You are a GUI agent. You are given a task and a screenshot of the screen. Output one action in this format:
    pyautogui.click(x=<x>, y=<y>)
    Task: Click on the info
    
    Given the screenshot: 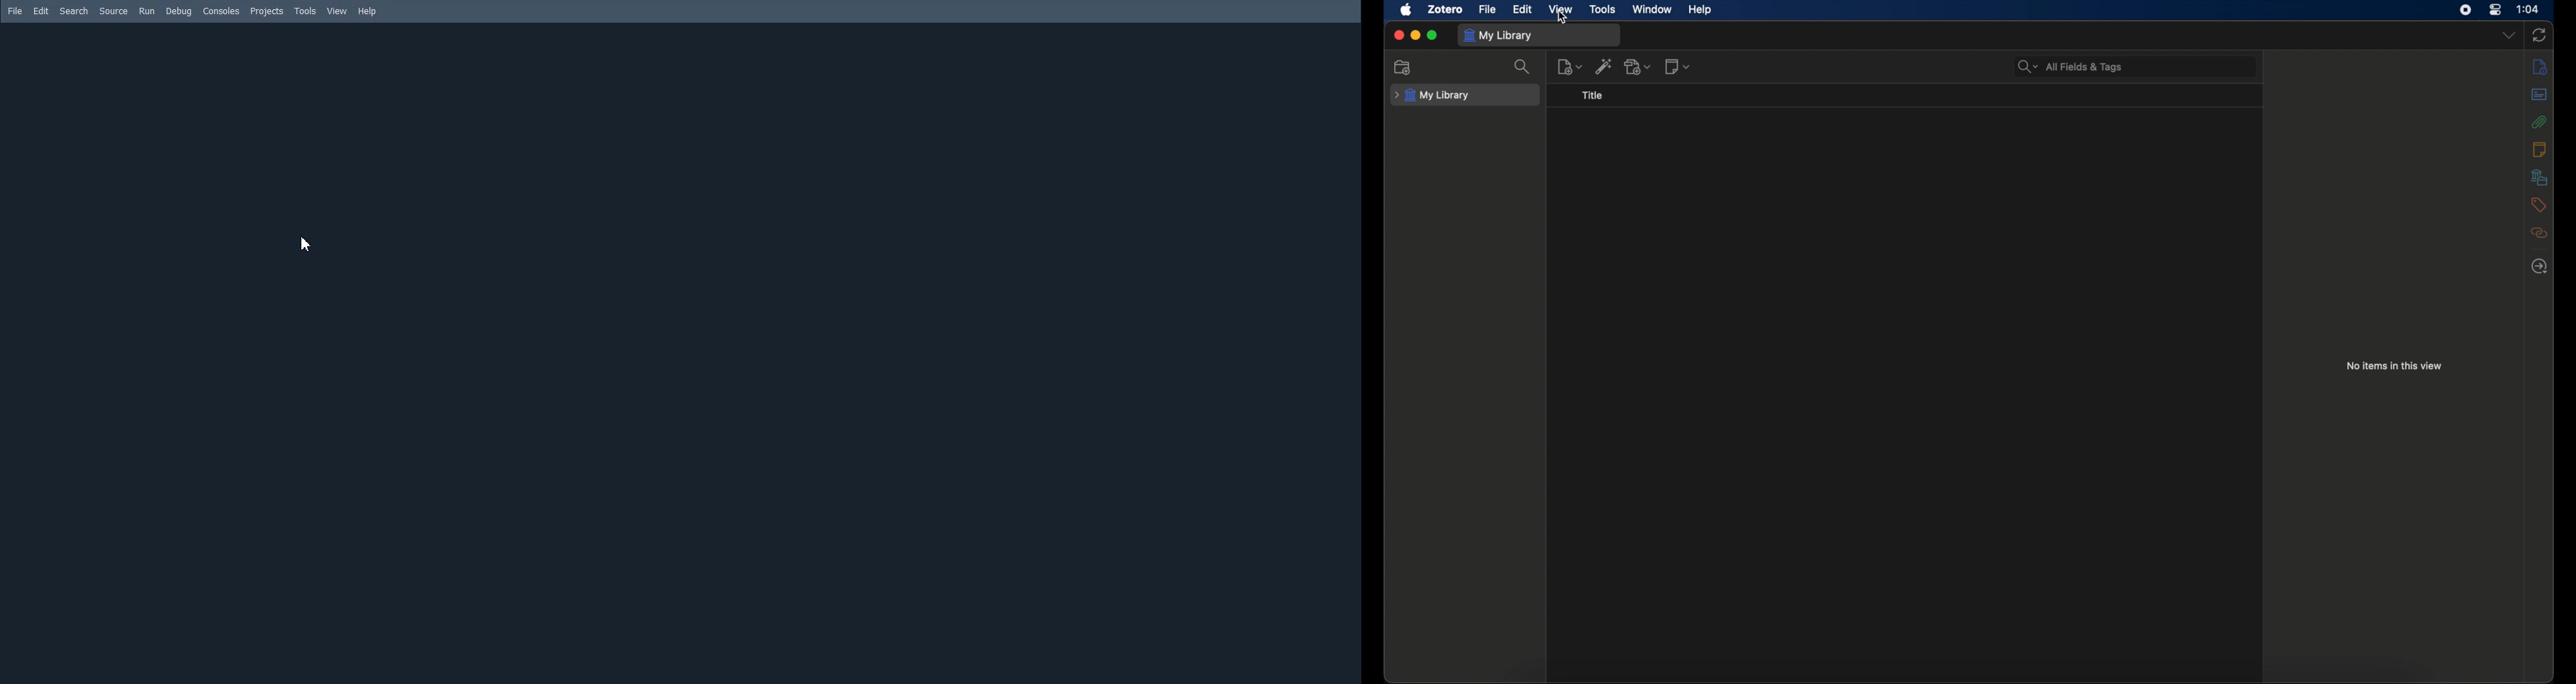 What is the action you would take?
    pyautogui.click(x=2539, y=68)
    